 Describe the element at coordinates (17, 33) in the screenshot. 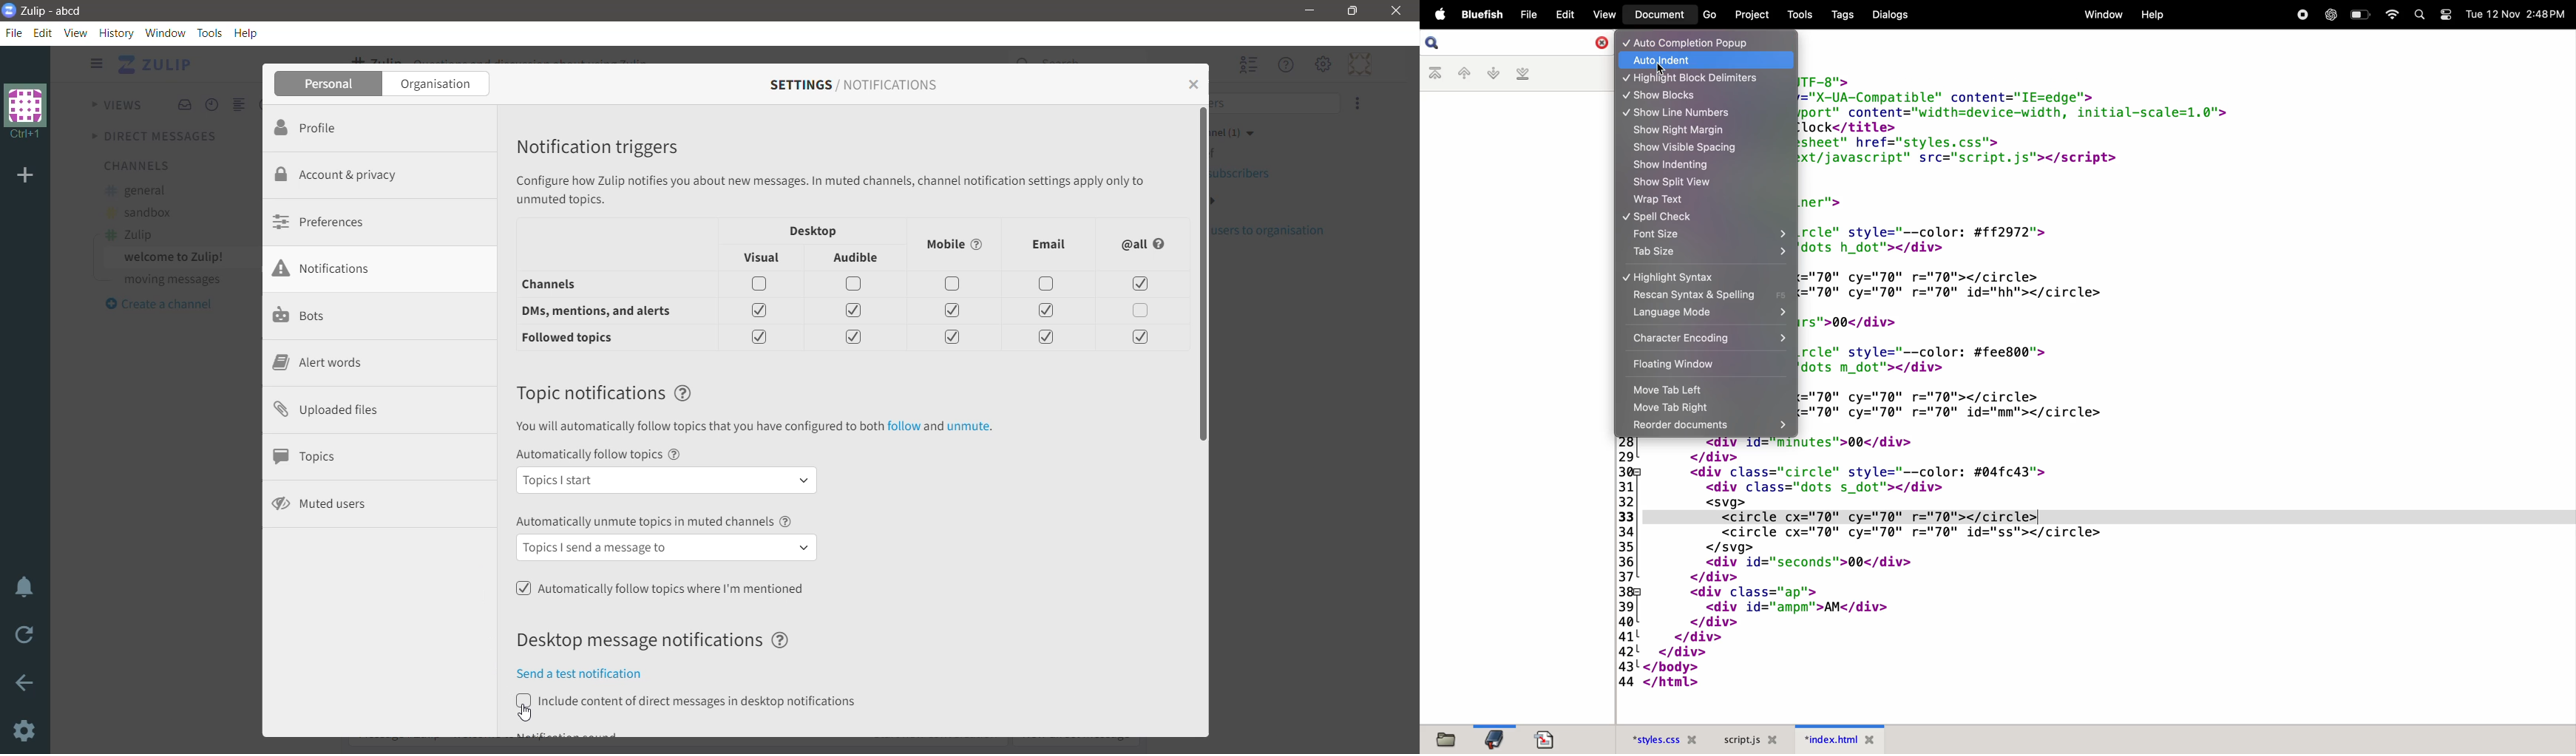

I see `File` at that location.